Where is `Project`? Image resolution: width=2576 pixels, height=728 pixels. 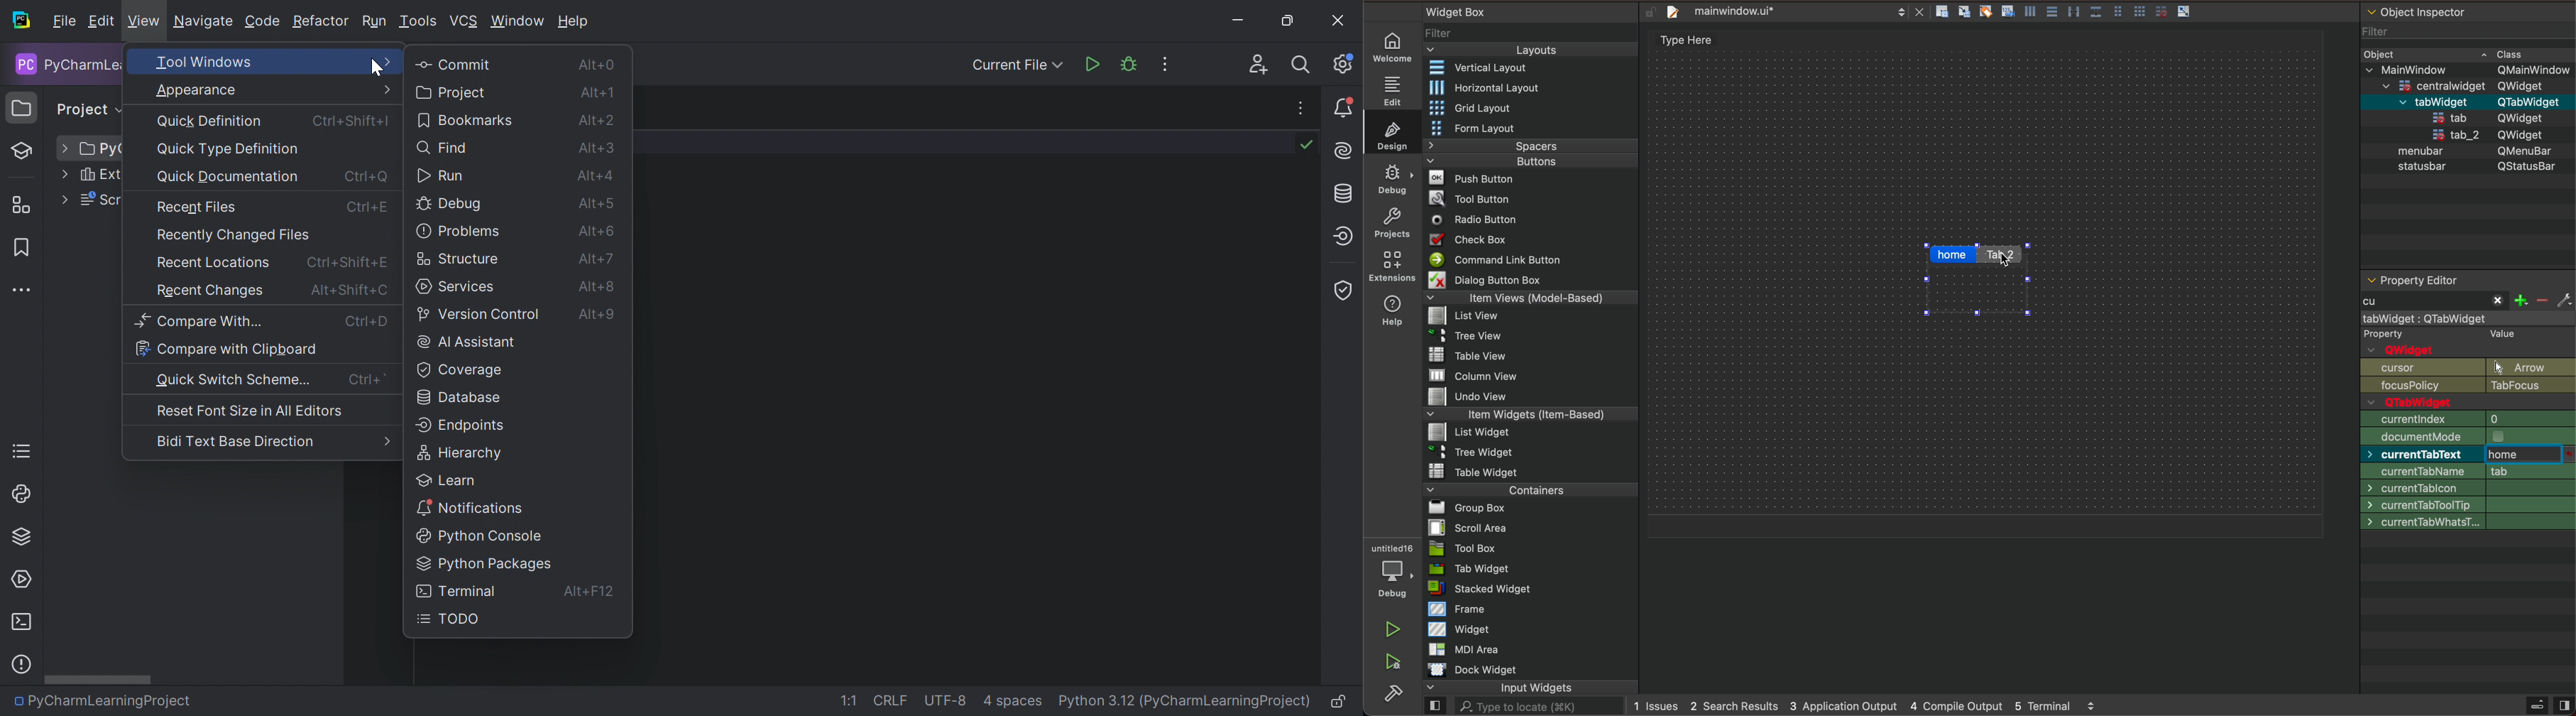 Project is located at coordinates (451, 92).